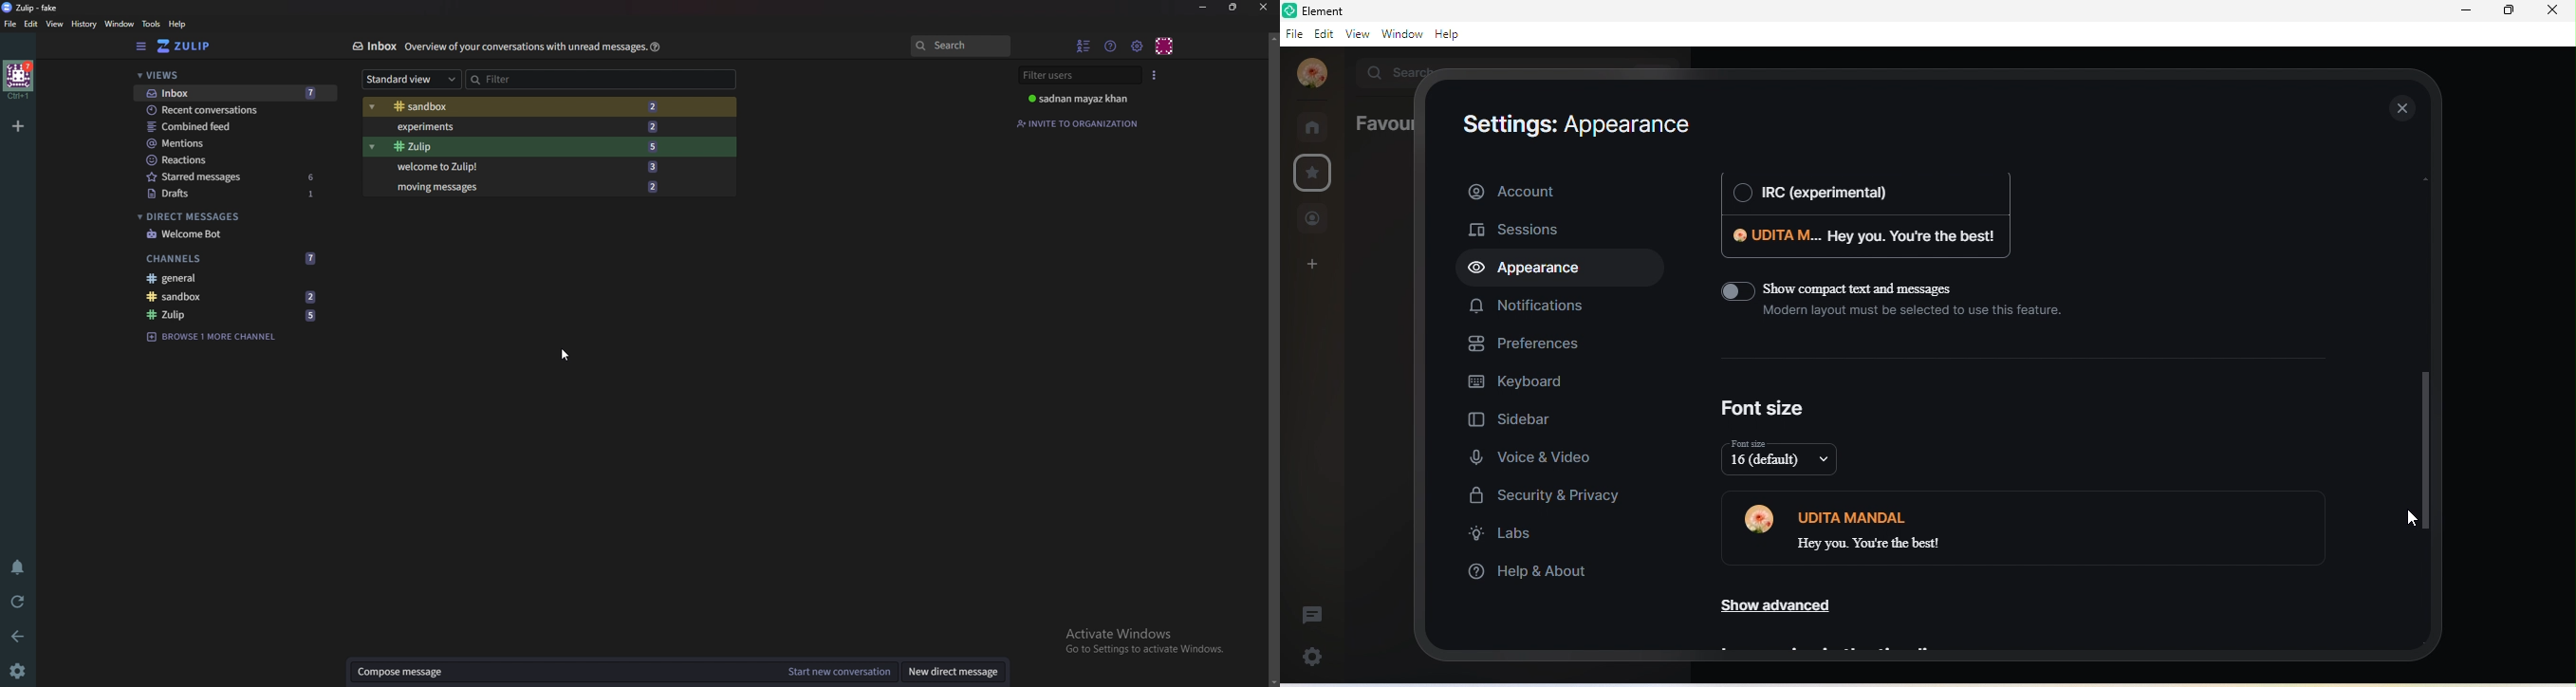  What do you see at coordinates (1082, 123) in the screenshot?
I see `Invite to organization` at bounding box center [1082, 123].